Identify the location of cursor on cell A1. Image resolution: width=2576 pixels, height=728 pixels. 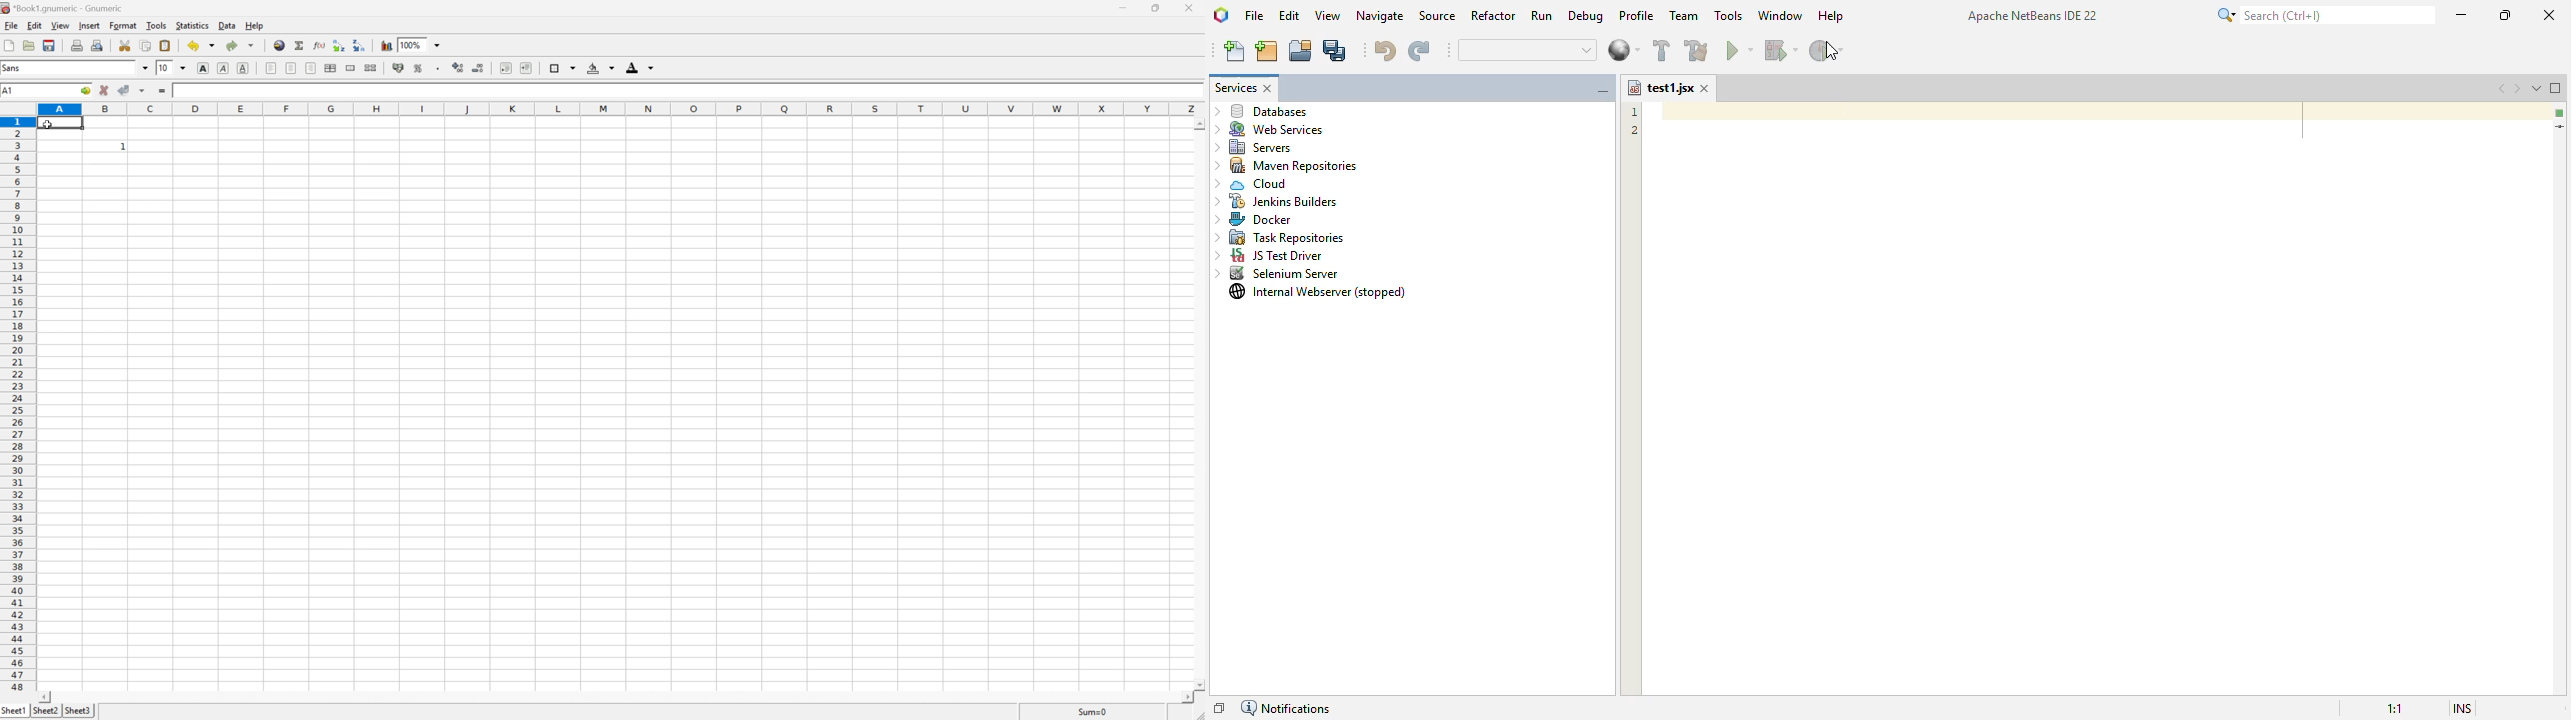
(60, 124).